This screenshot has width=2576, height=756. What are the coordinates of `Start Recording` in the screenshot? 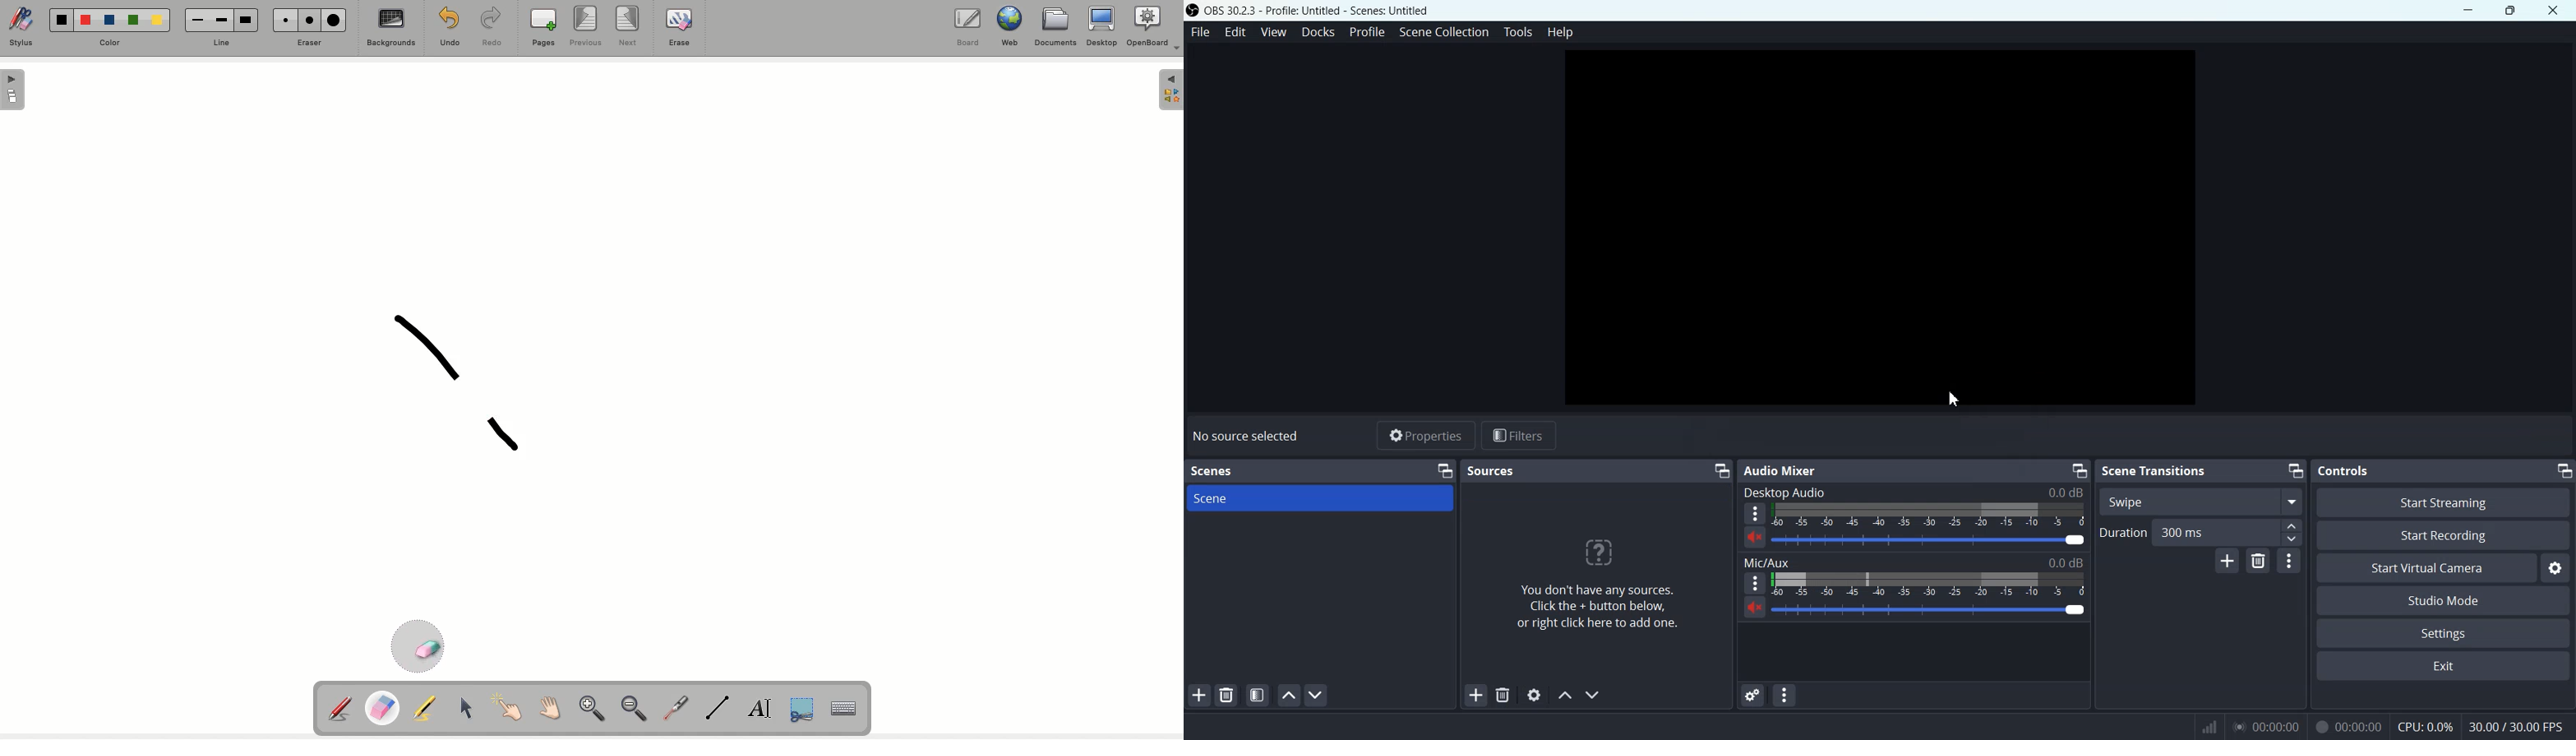 It's located at (2445, 535).